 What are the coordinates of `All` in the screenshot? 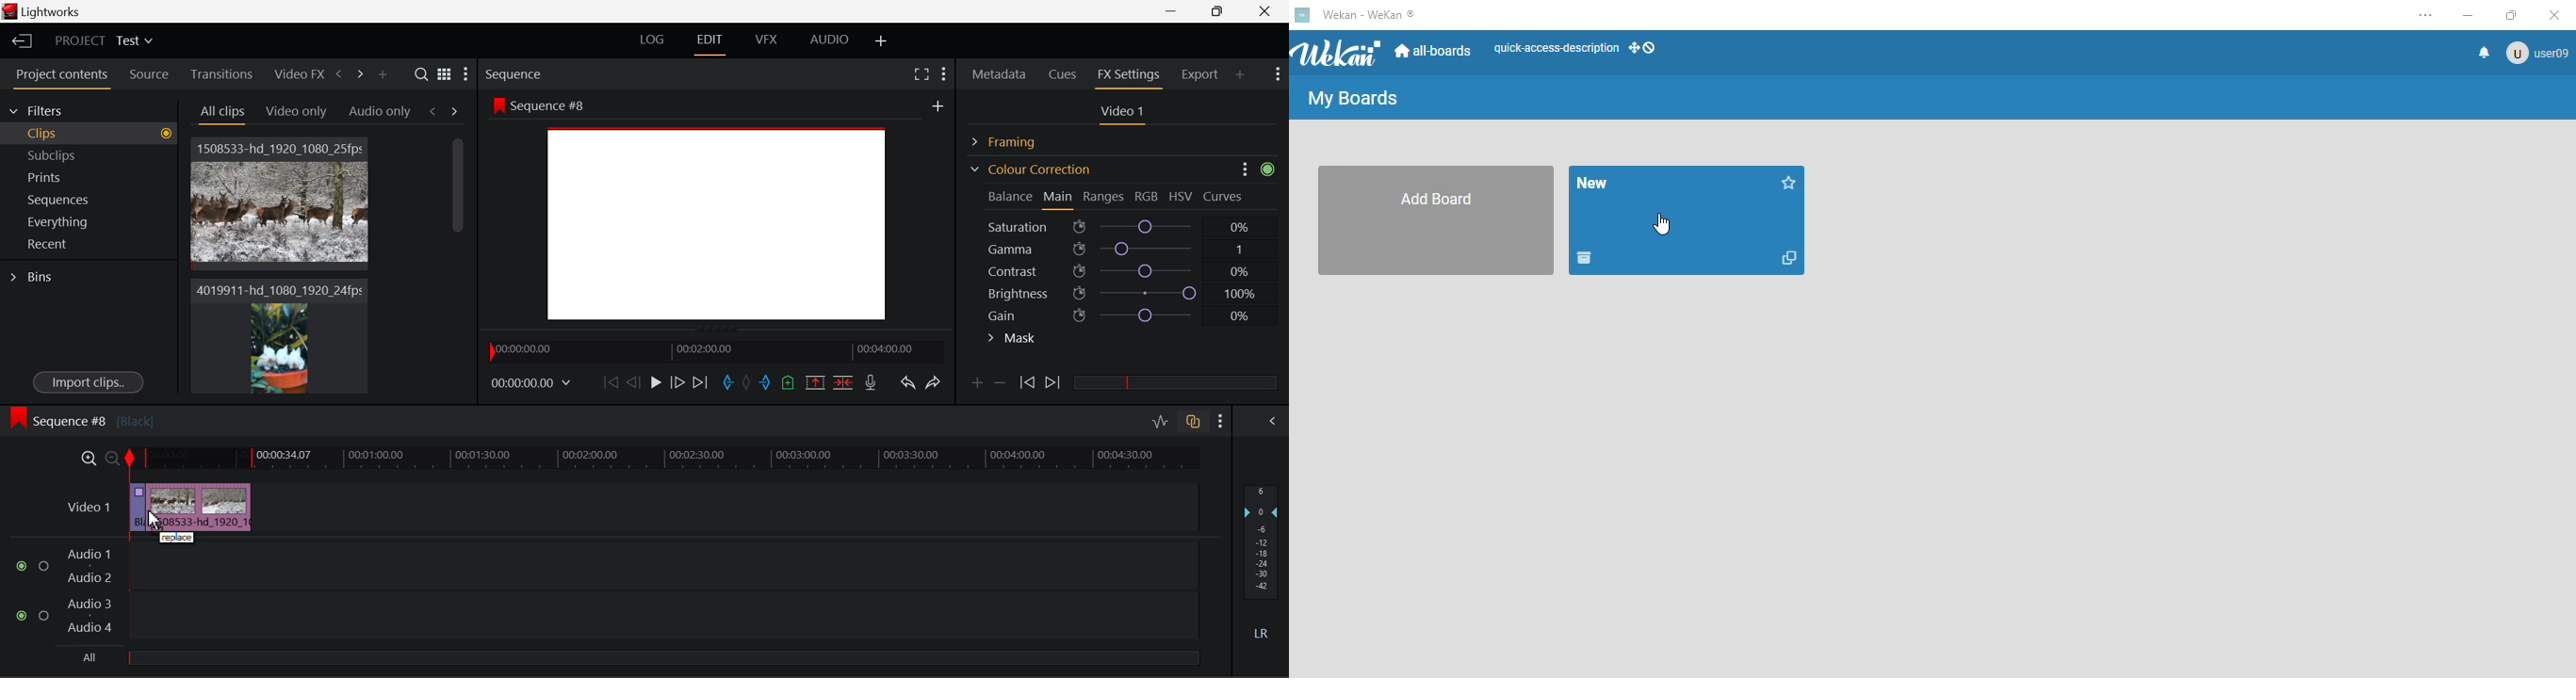 It's located at (87, 659).